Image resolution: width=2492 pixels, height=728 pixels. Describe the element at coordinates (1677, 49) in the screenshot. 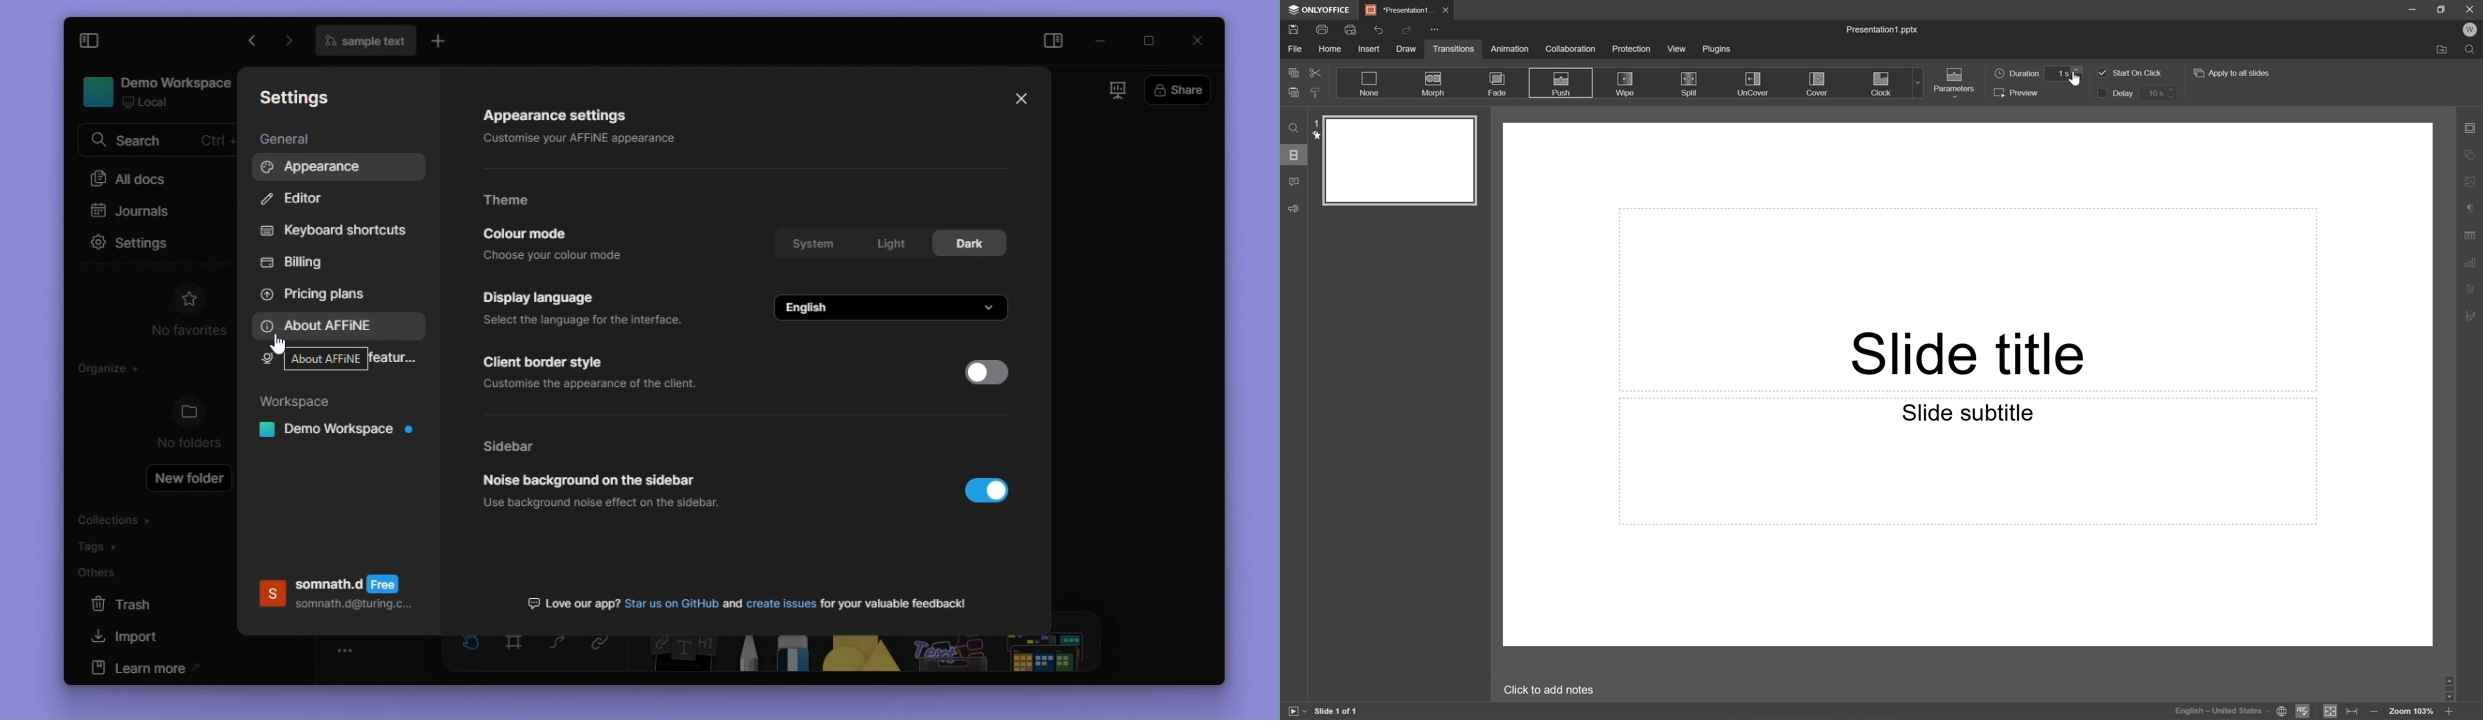

I see `View` at that location.